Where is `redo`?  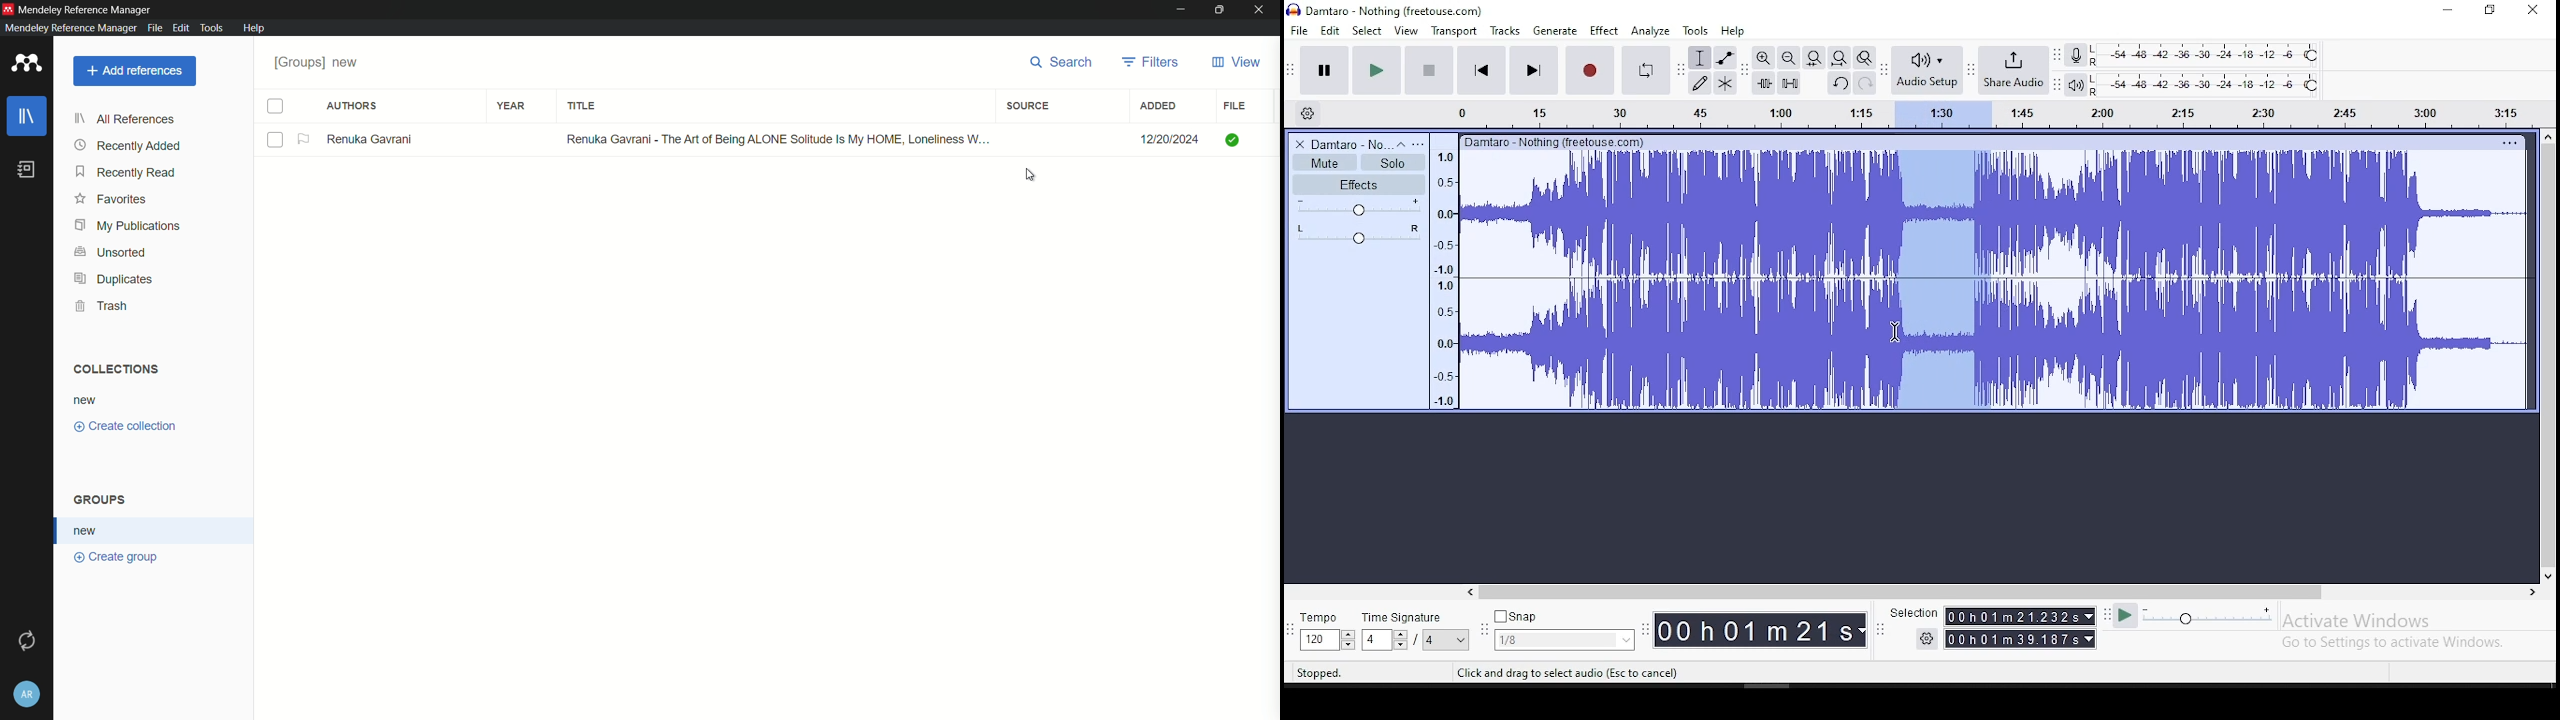
redo is located at coordinates (1865, 82).